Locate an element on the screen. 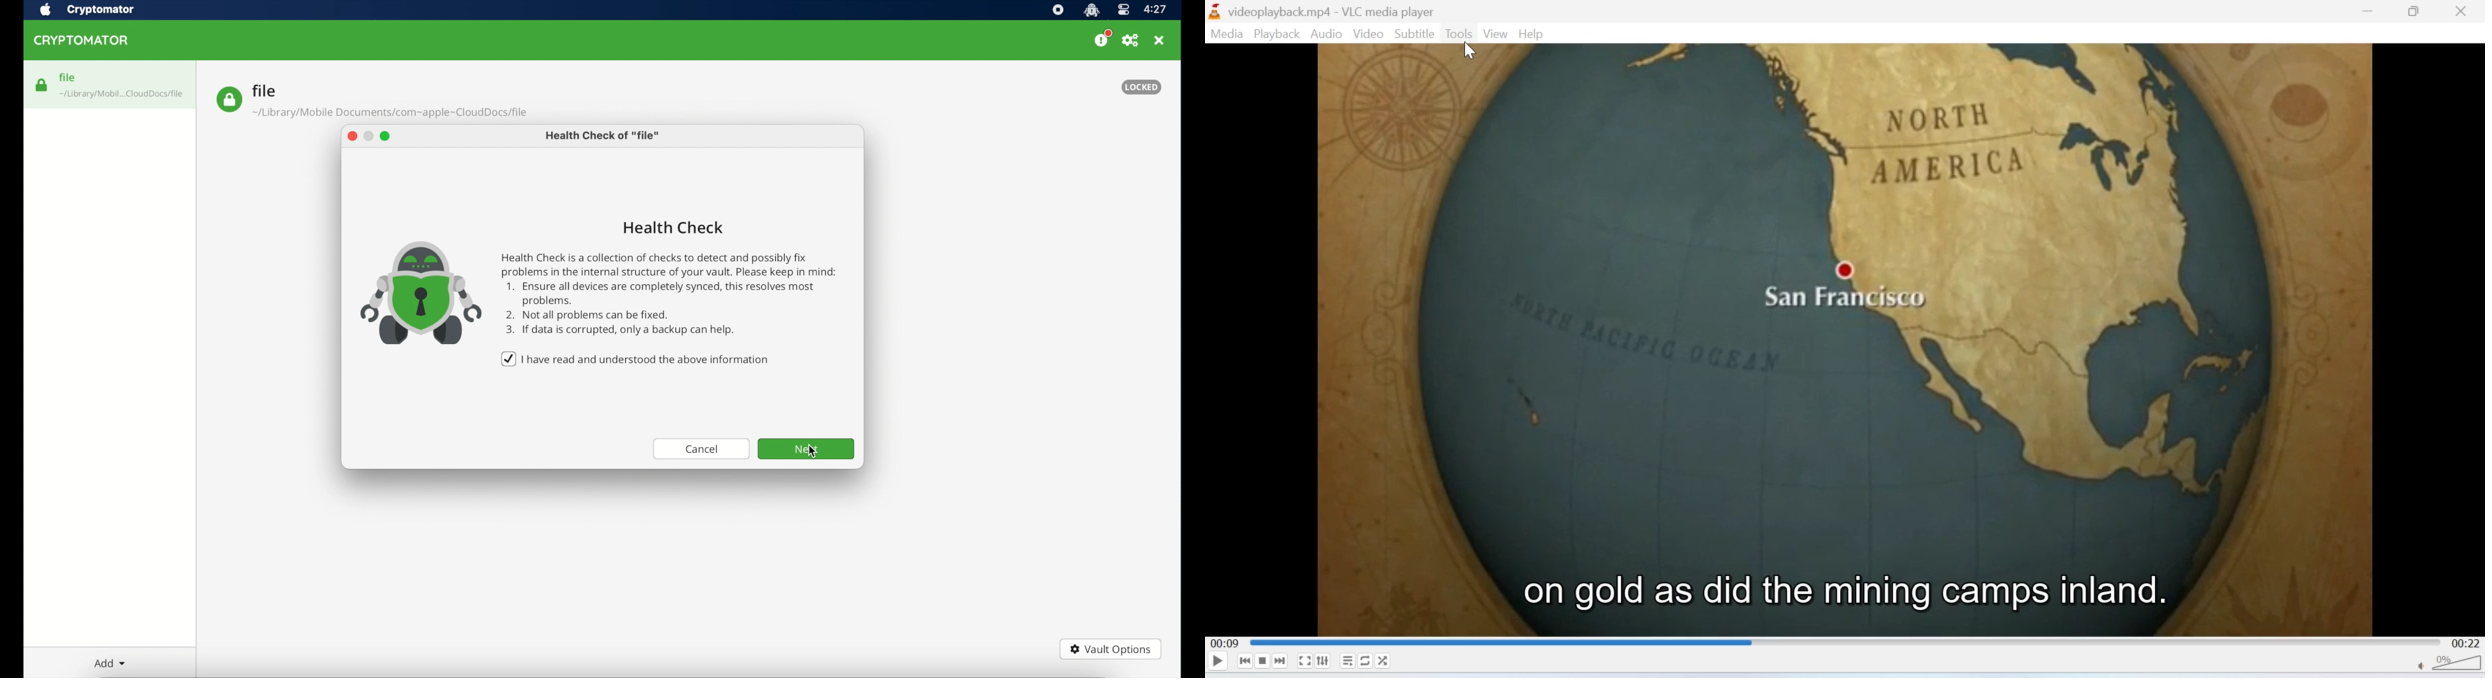 The width and height of the screenshot is (2492, 700). View is located at coordinates (1496, 34).